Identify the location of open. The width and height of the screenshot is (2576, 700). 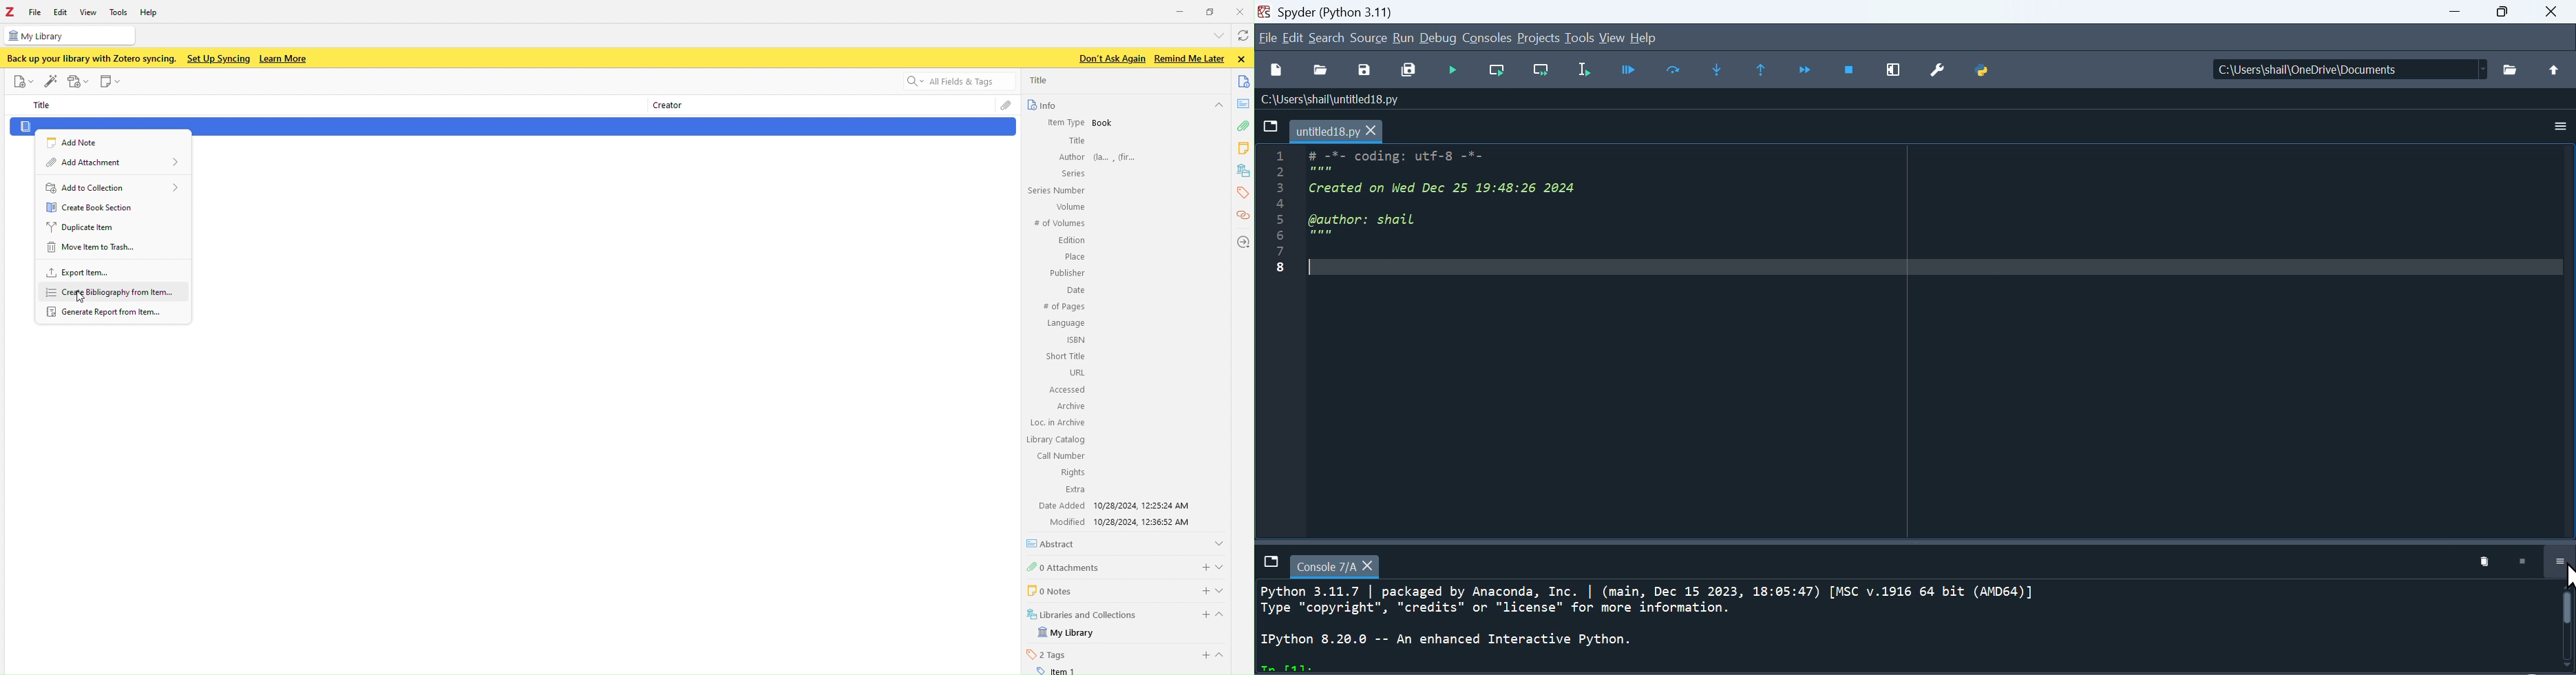
(1321, 70).